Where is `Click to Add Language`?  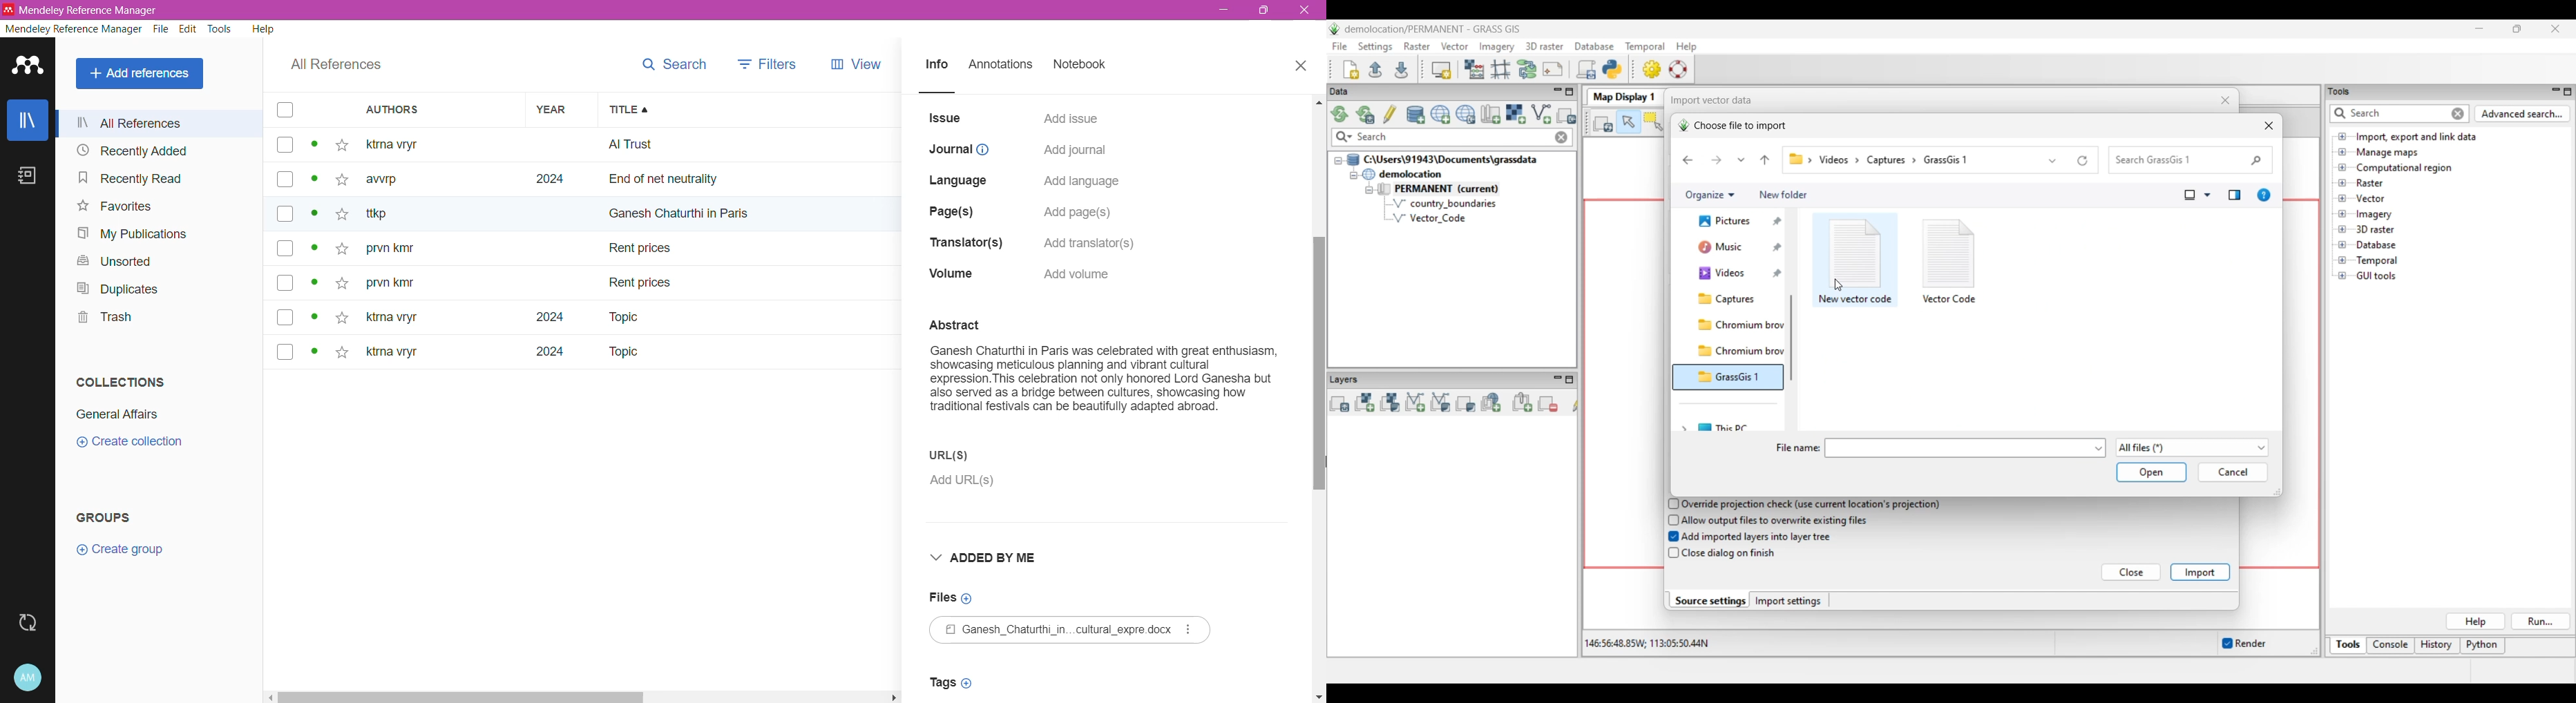 Click to Add Language is located at coordinates (1082, 182).